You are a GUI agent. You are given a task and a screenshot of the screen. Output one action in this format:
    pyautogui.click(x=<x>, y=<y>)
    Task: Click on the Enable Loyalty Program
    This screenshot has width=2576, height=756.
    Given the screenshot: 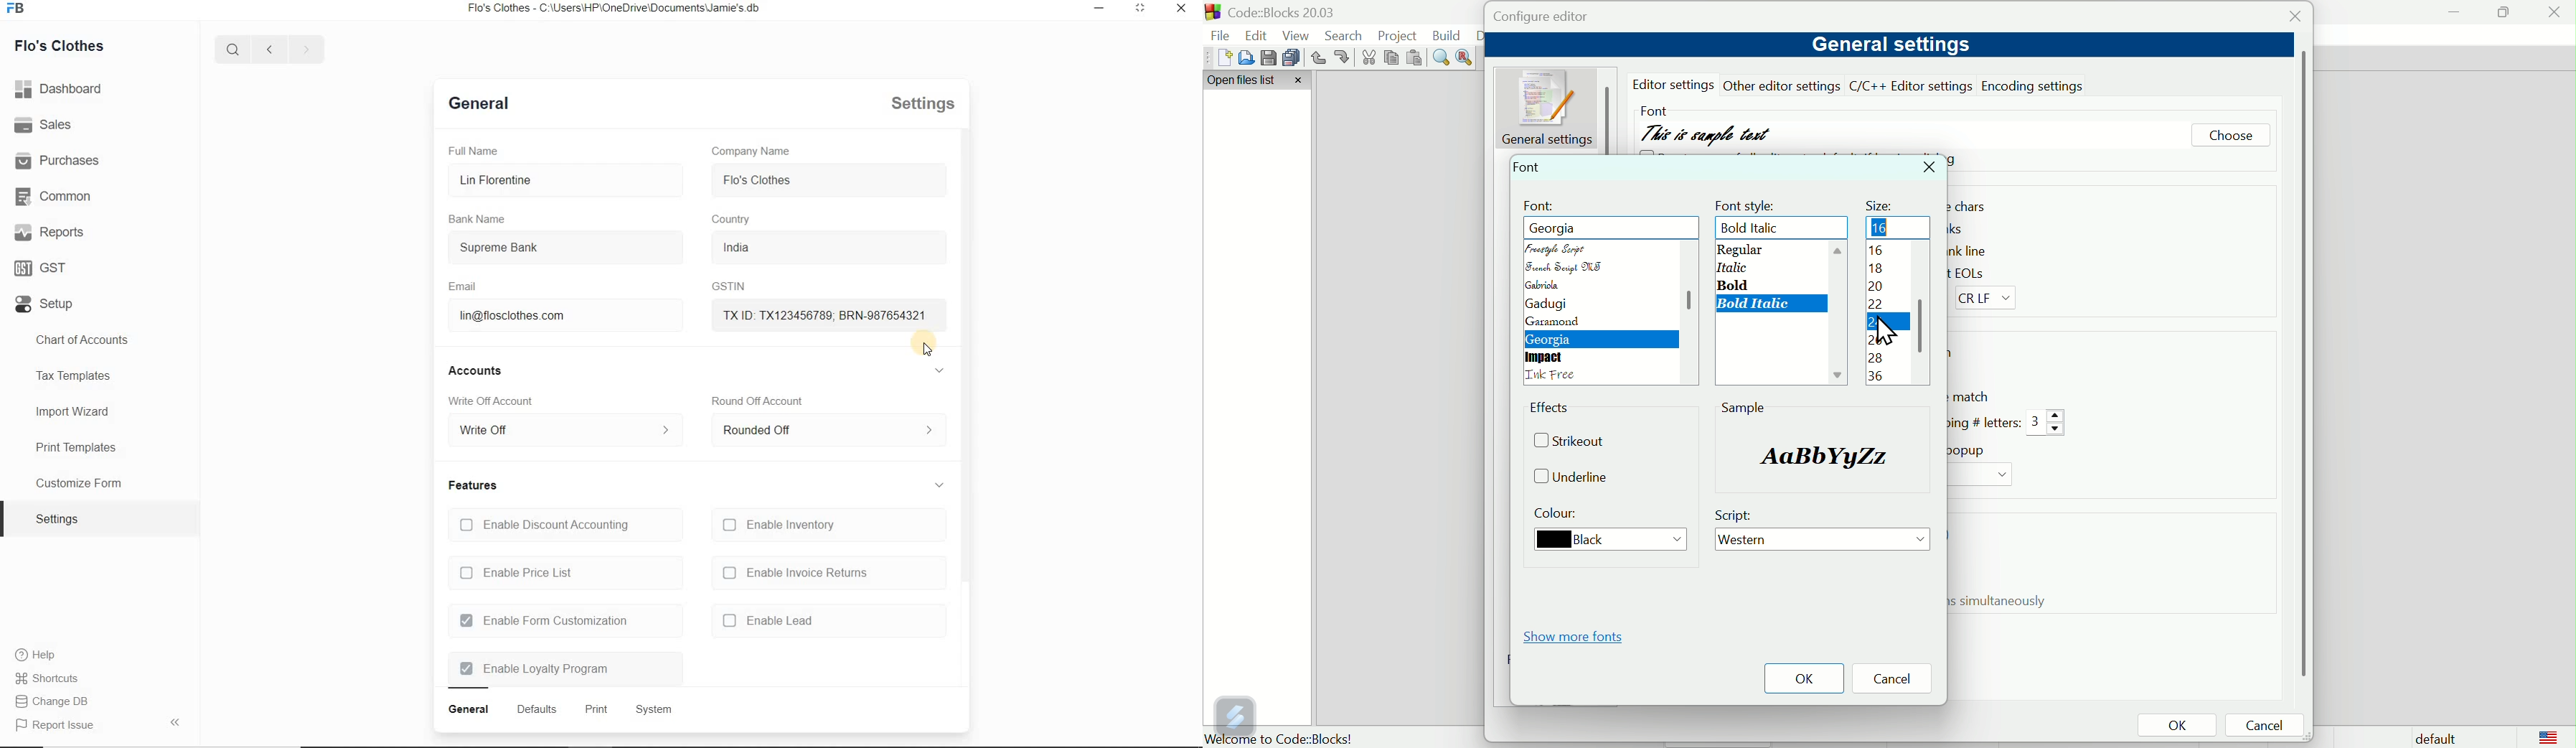 What is the action you would take?
    pyautogui.click(x=535, y=669)
    